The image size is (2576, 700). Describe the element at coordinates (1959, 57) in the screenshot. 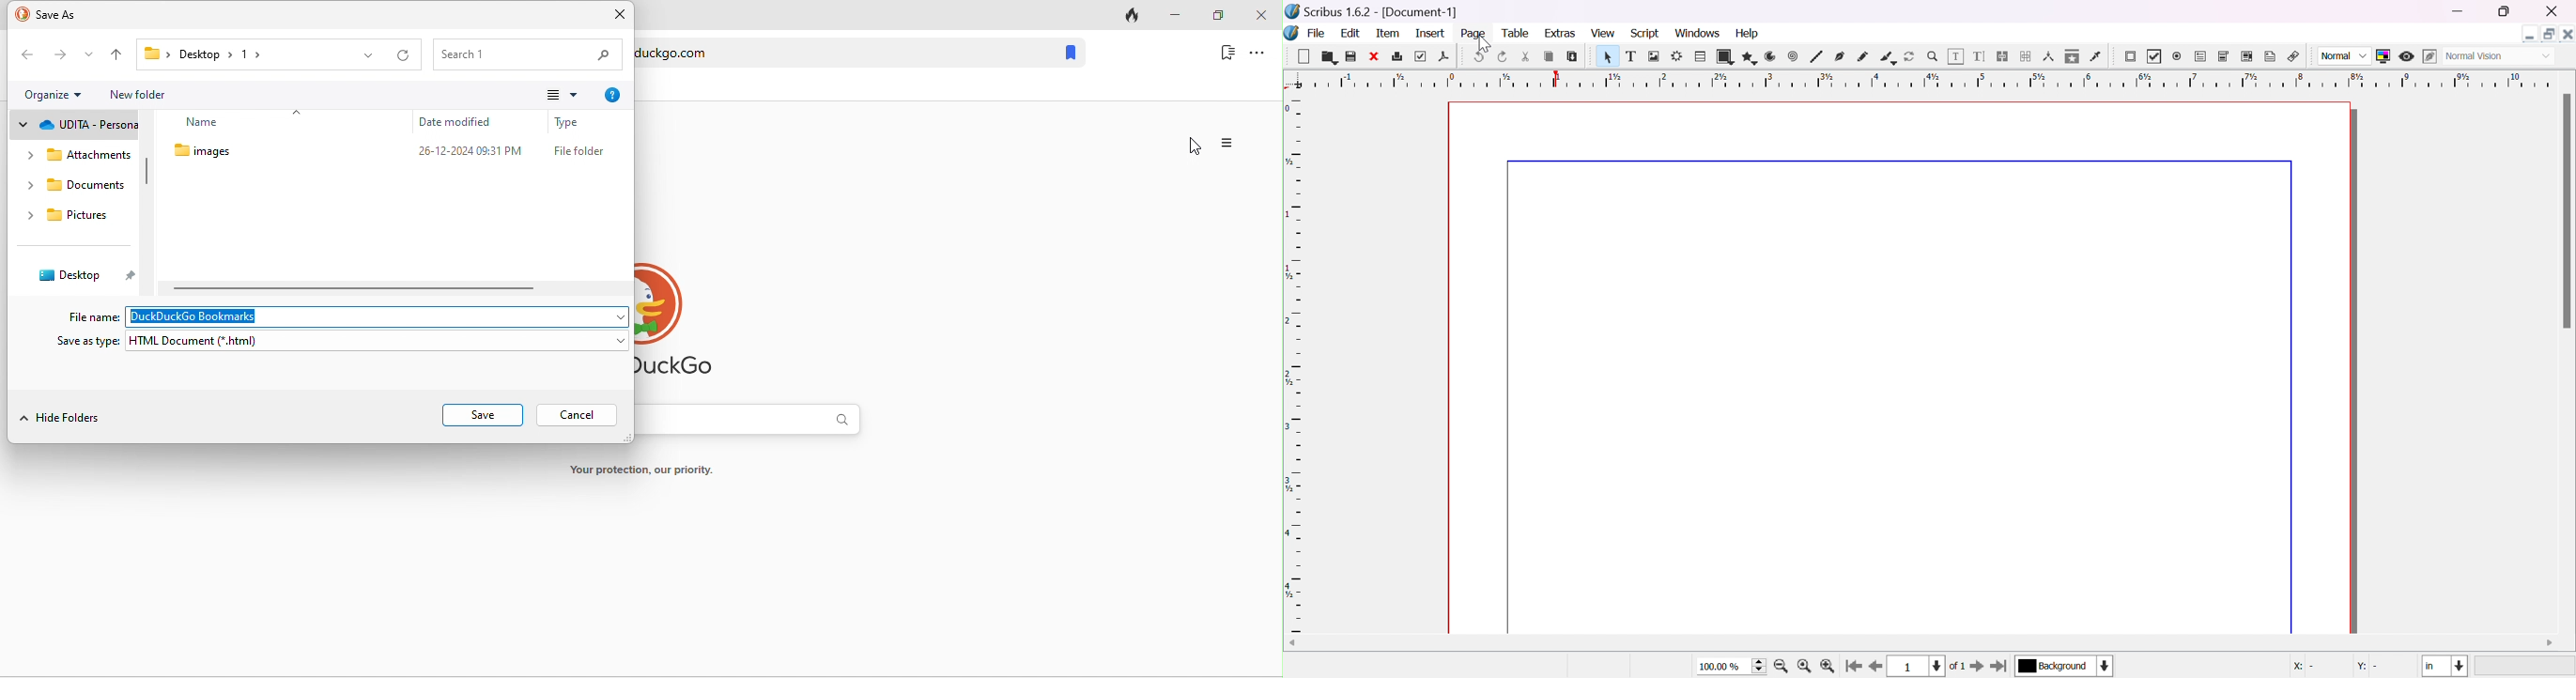

I see `edit contents of frame` at that location.